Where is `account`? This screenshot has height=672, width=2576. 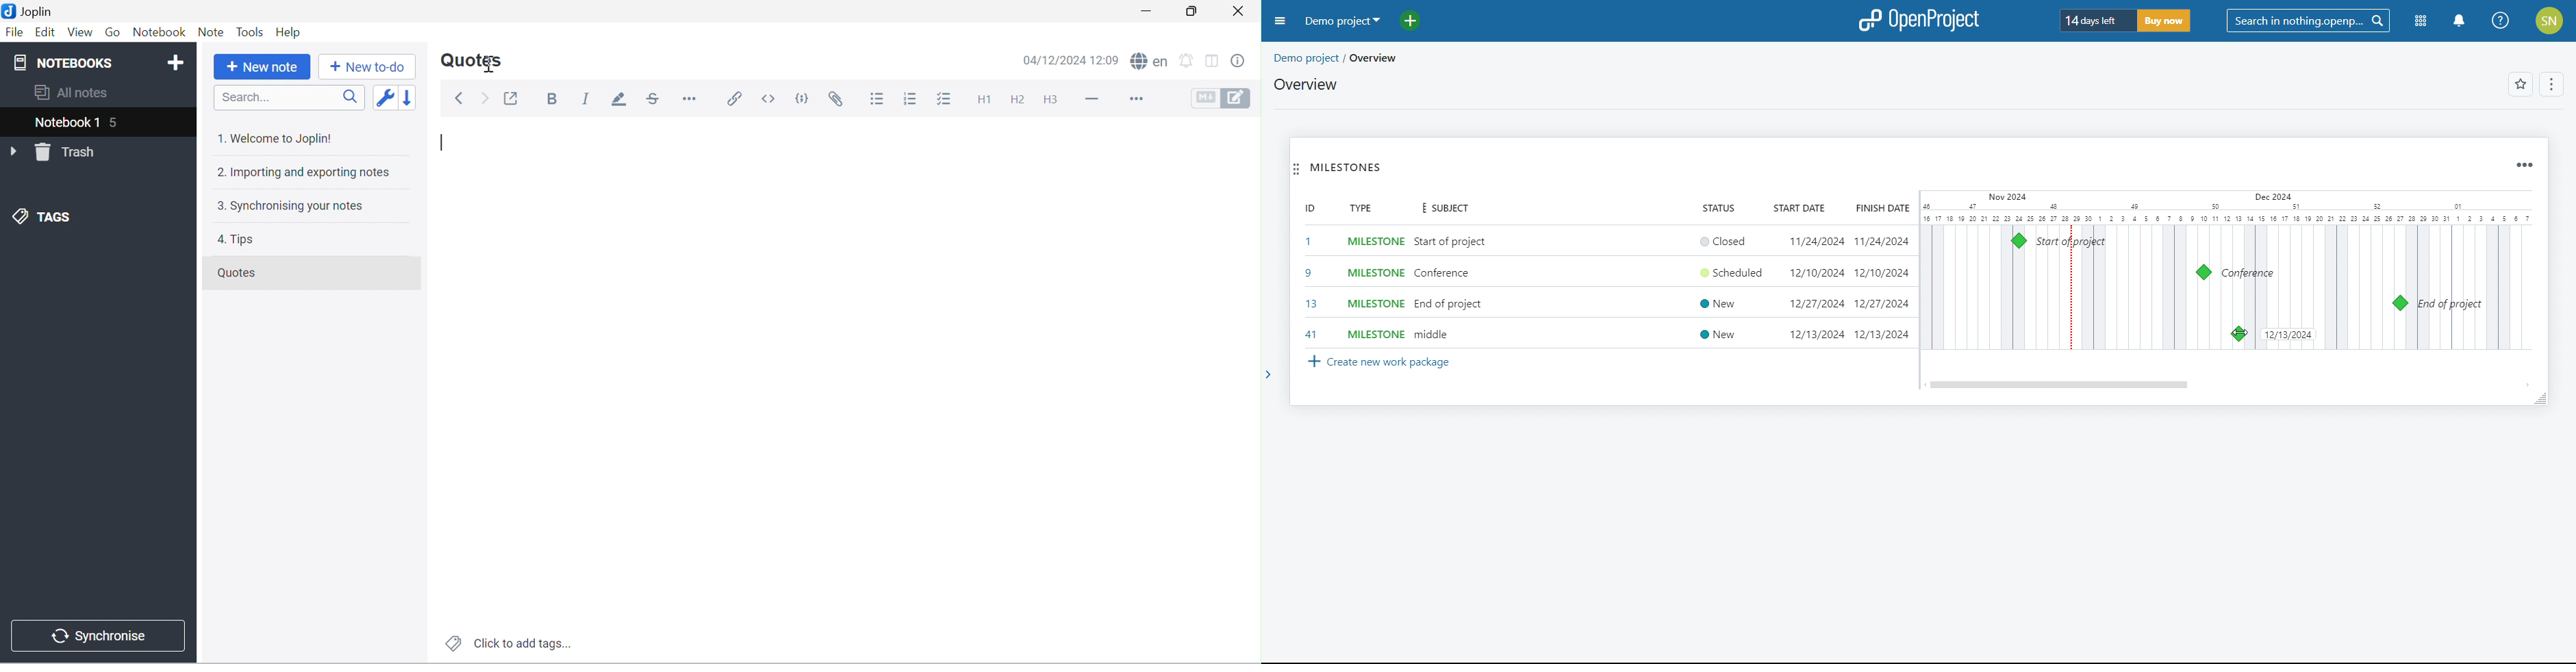
account is located at coordinates (2551, 21).